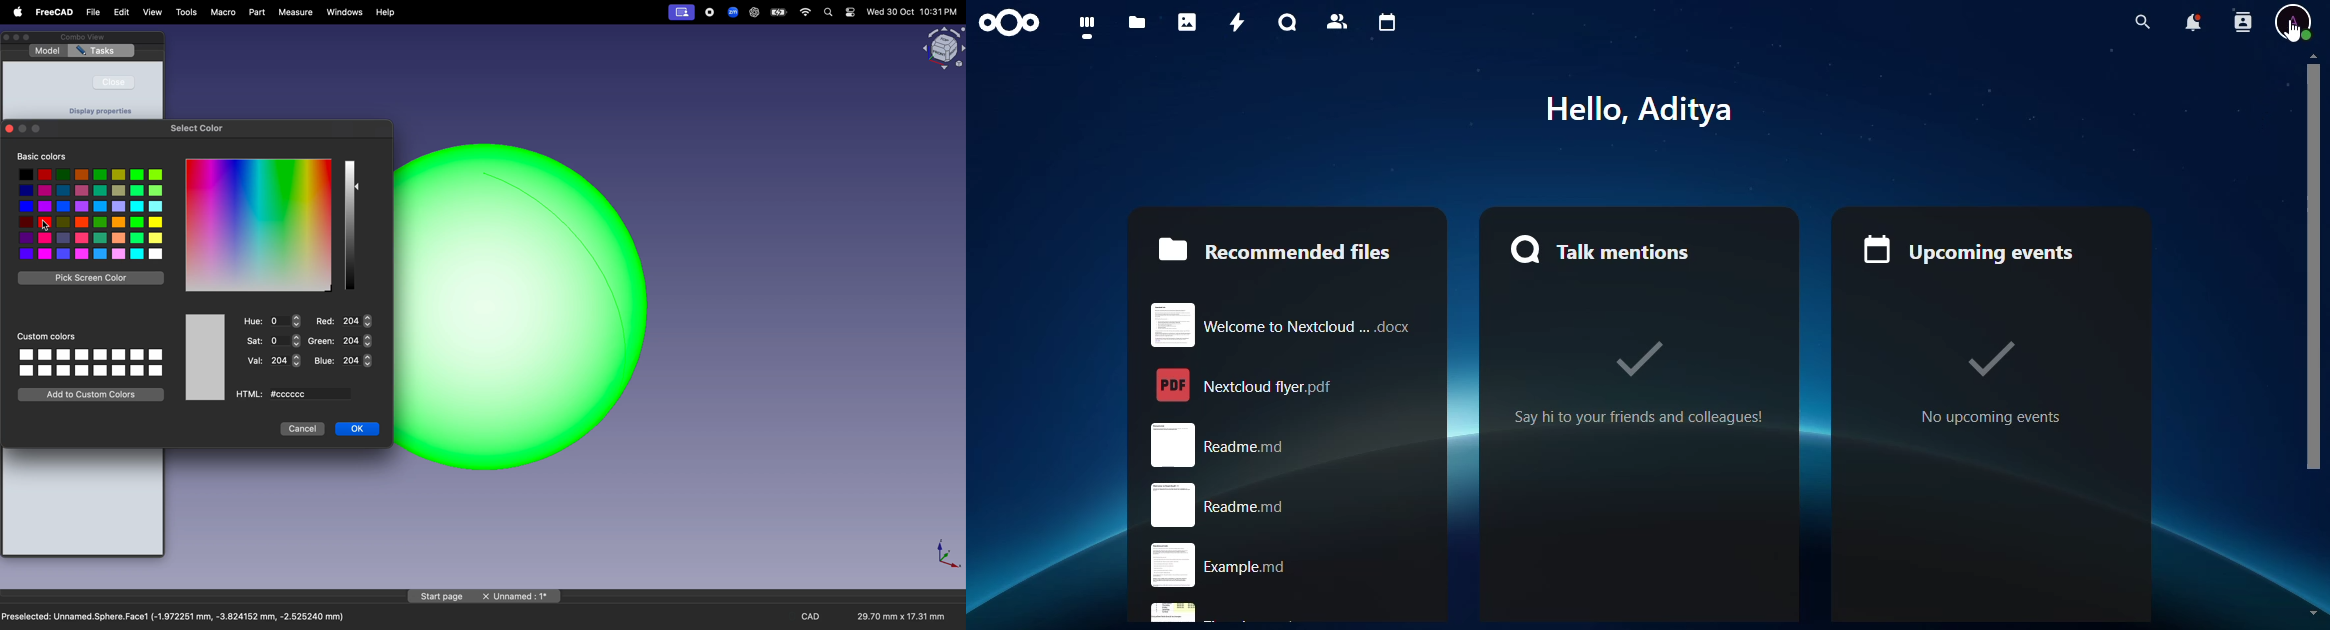  What do you see at coordinates (912, 12) in the screenshot?
I see `Wed 30 Oct 10:31 PM` at bounding box center [912, 12].